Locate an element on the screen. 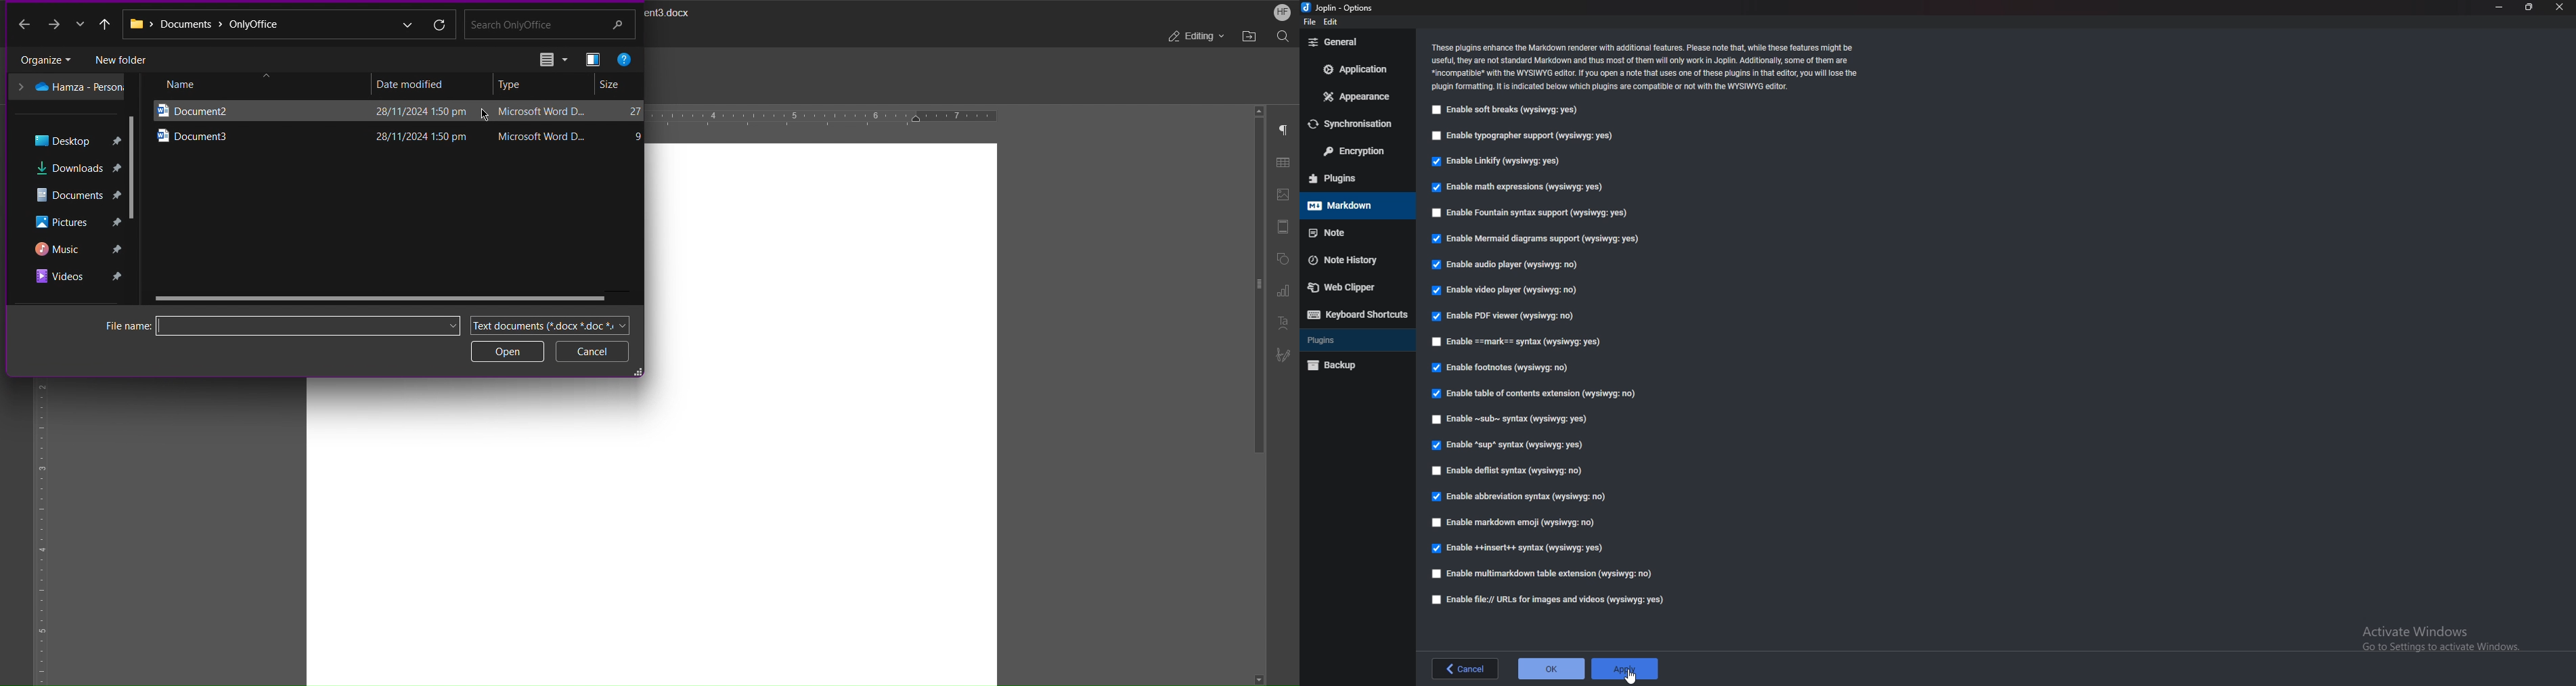 The height and width of the screenshot is (700, 2576). General is located at coordinates (1357, 43).